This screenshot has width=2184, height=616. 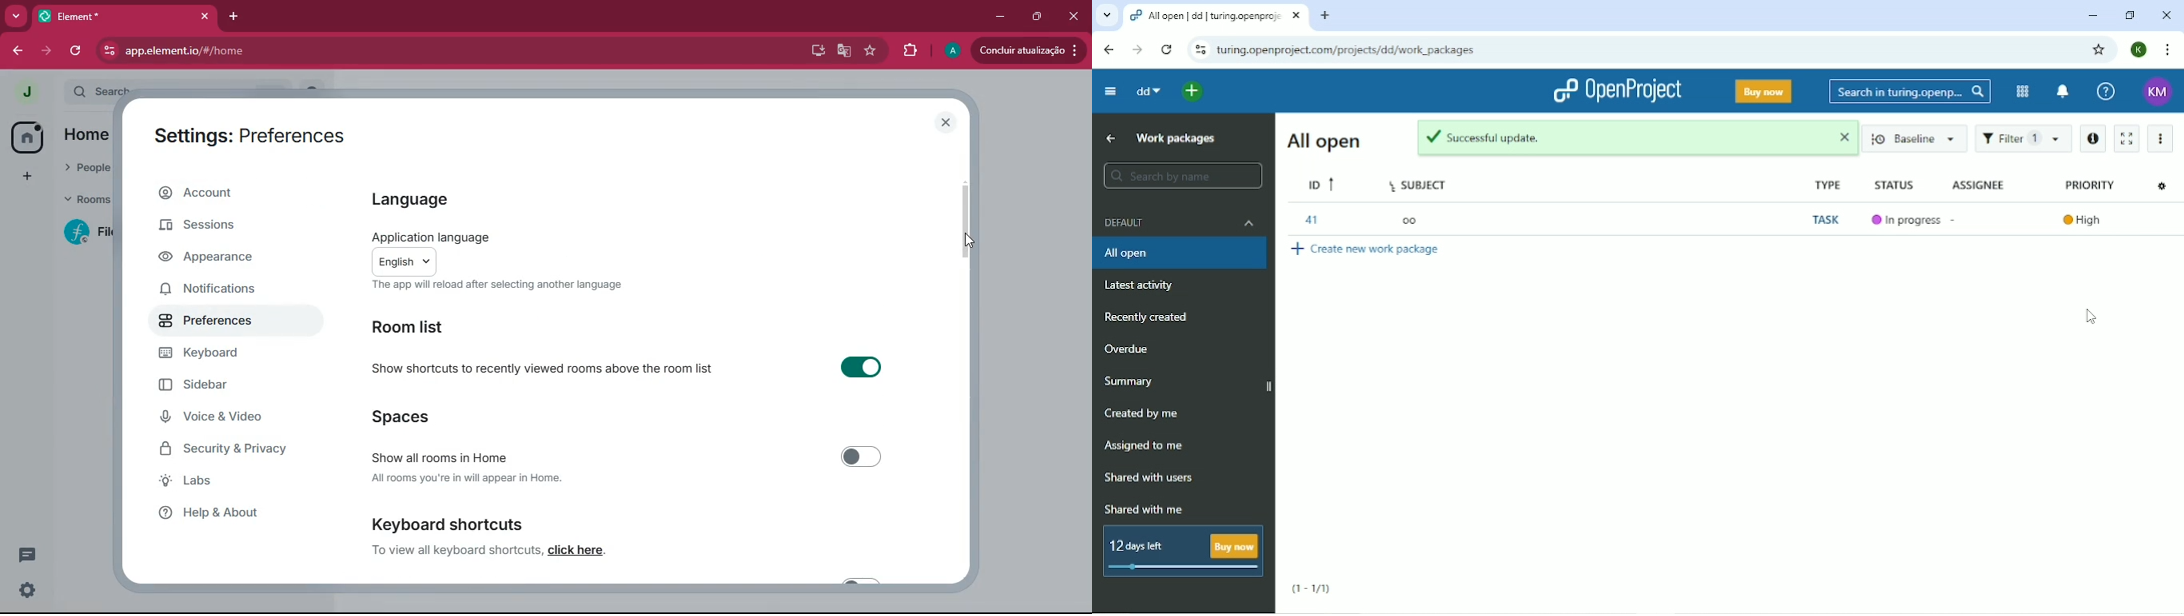 What do you see at coordinates (1907, 90) in the screenshot?
I see `Search` at bounding box center [1907, 90].